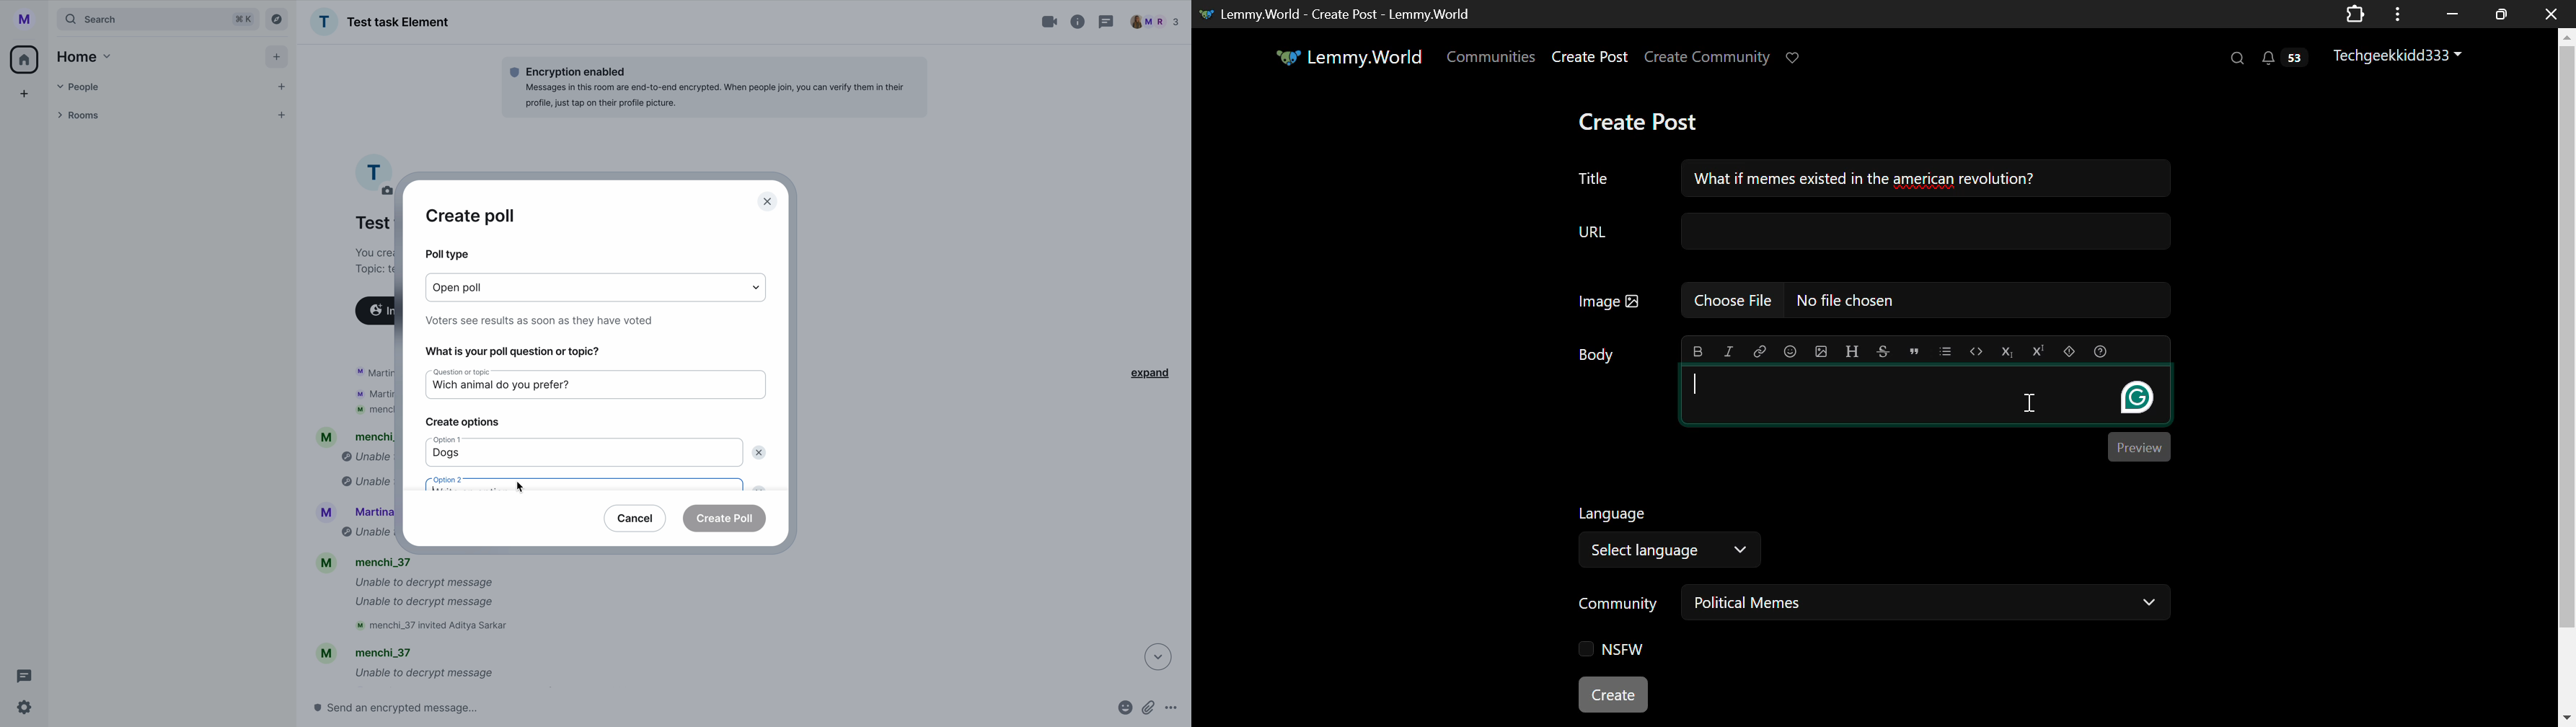 The width and height of the screenshot is (2576, 728). I want to click on Insert Image, so click(1822, 351).